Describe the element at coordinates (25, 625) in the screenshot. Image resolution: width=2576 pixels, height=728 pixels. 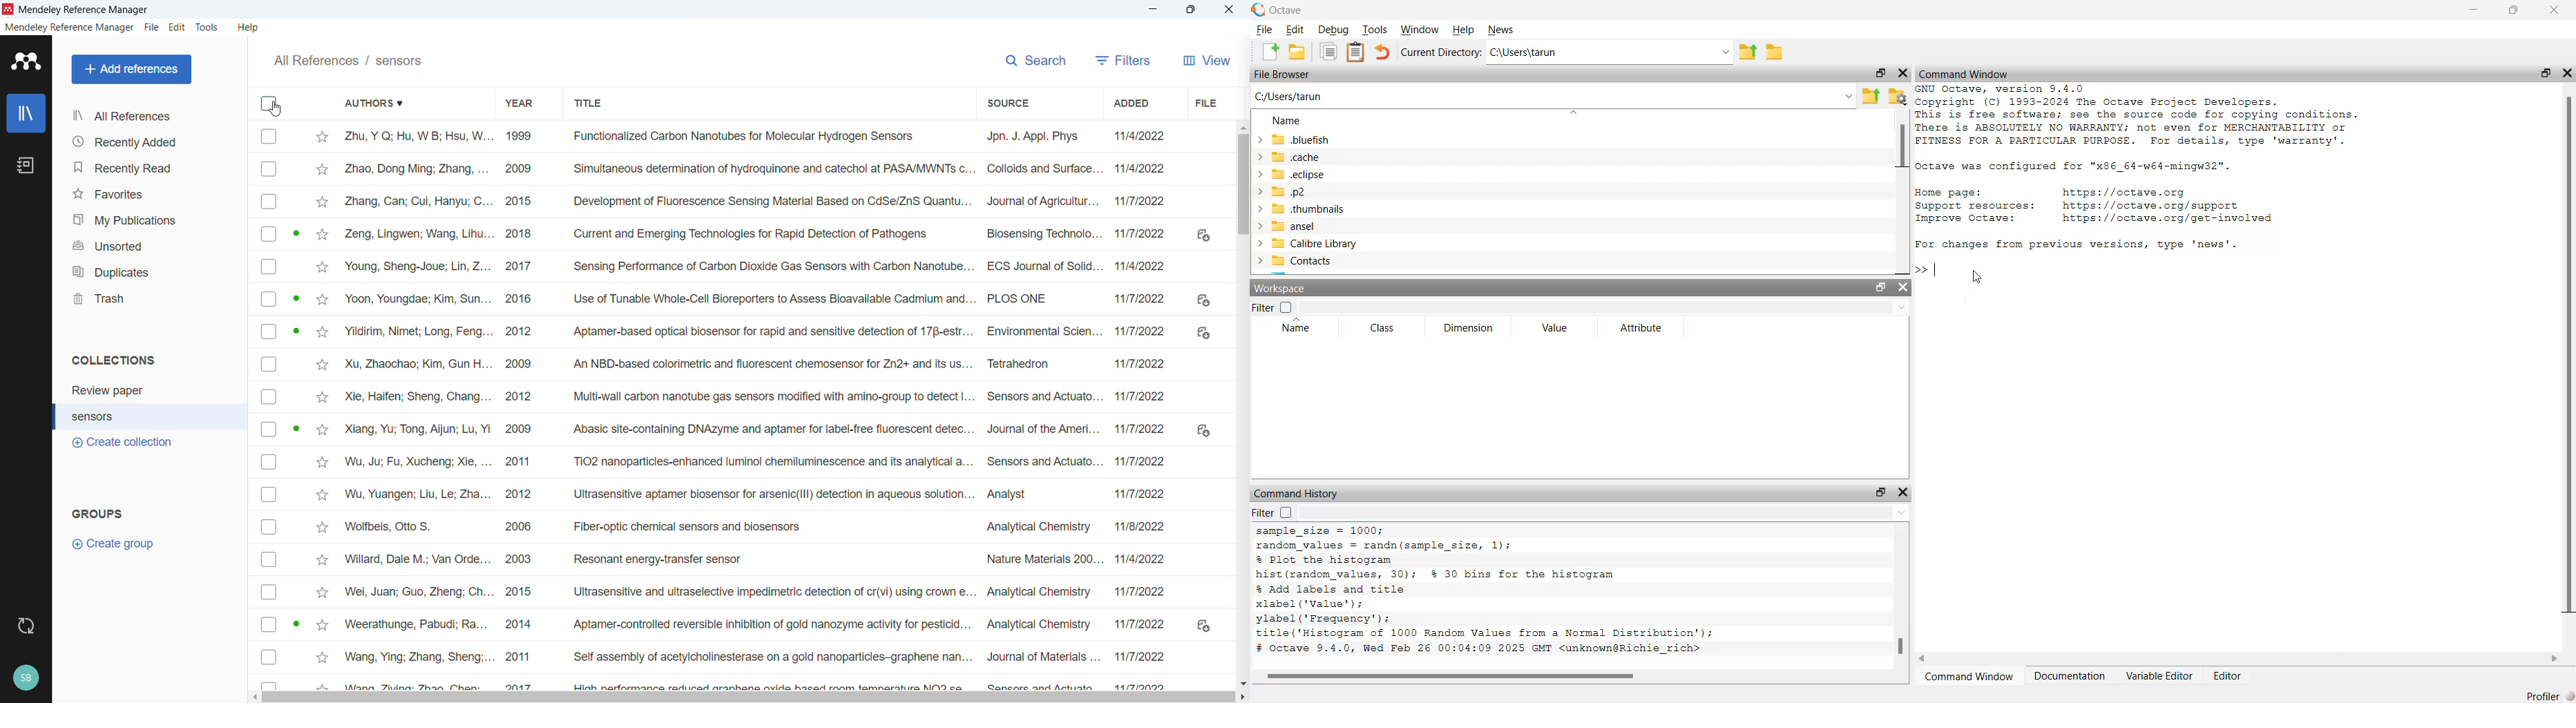
I see `sync` at that location.